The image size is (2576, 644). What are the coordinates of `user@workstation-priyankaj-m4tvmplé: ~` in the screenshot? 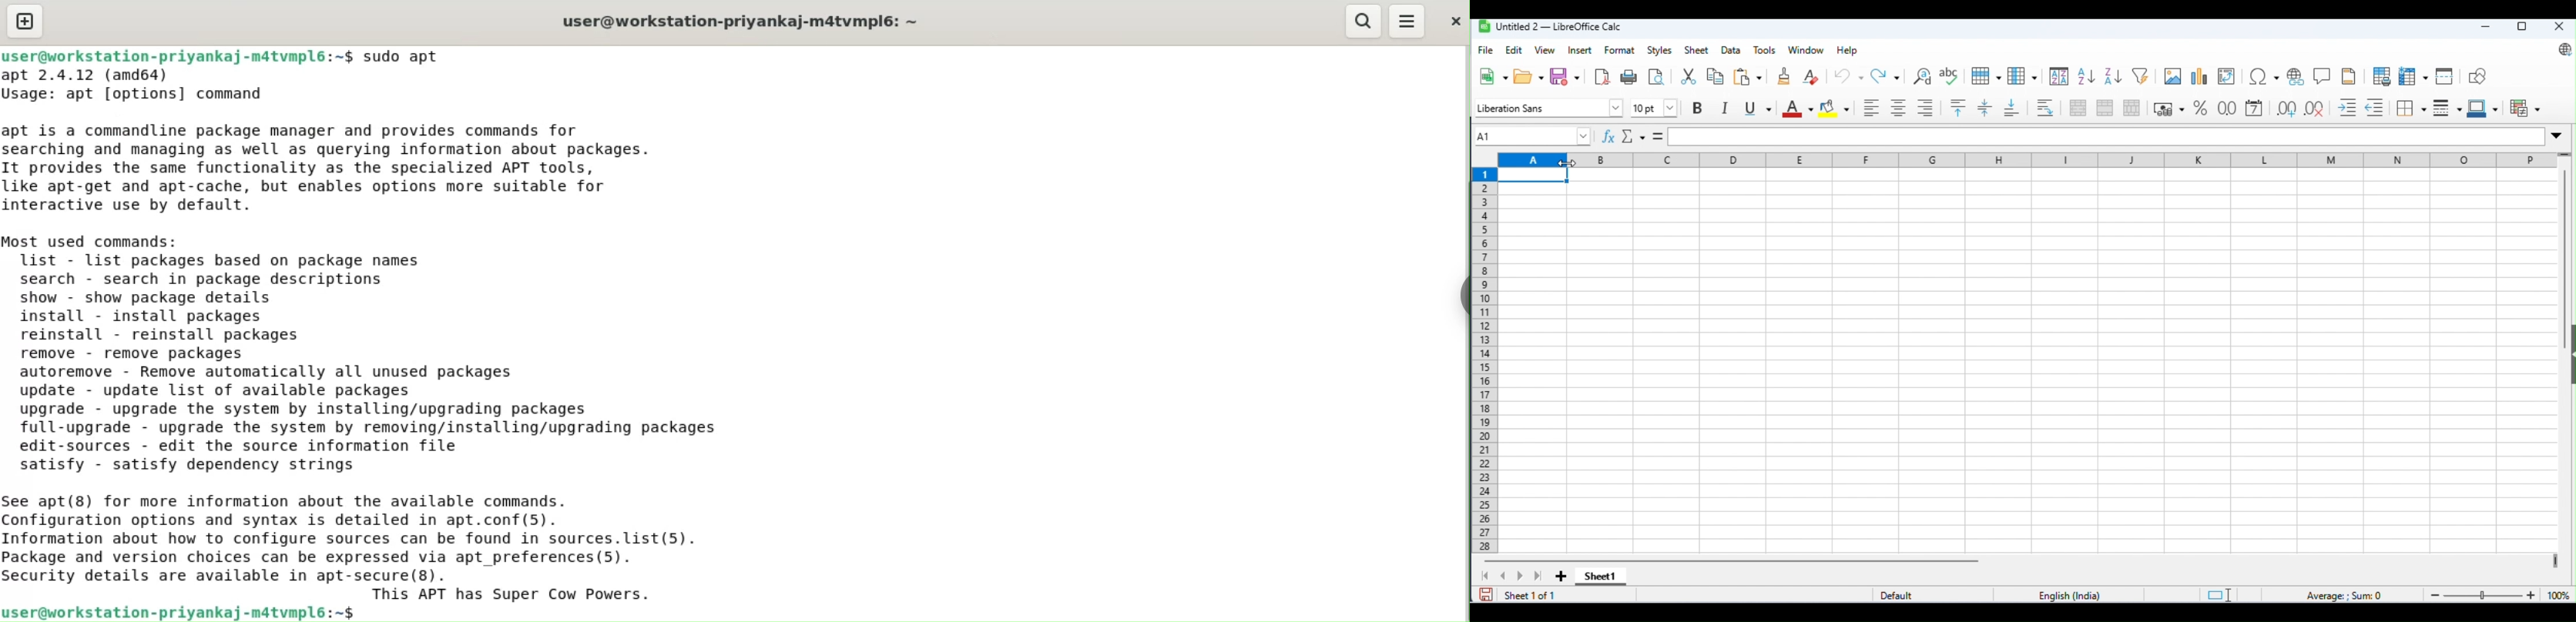 It's located at (750, 24).